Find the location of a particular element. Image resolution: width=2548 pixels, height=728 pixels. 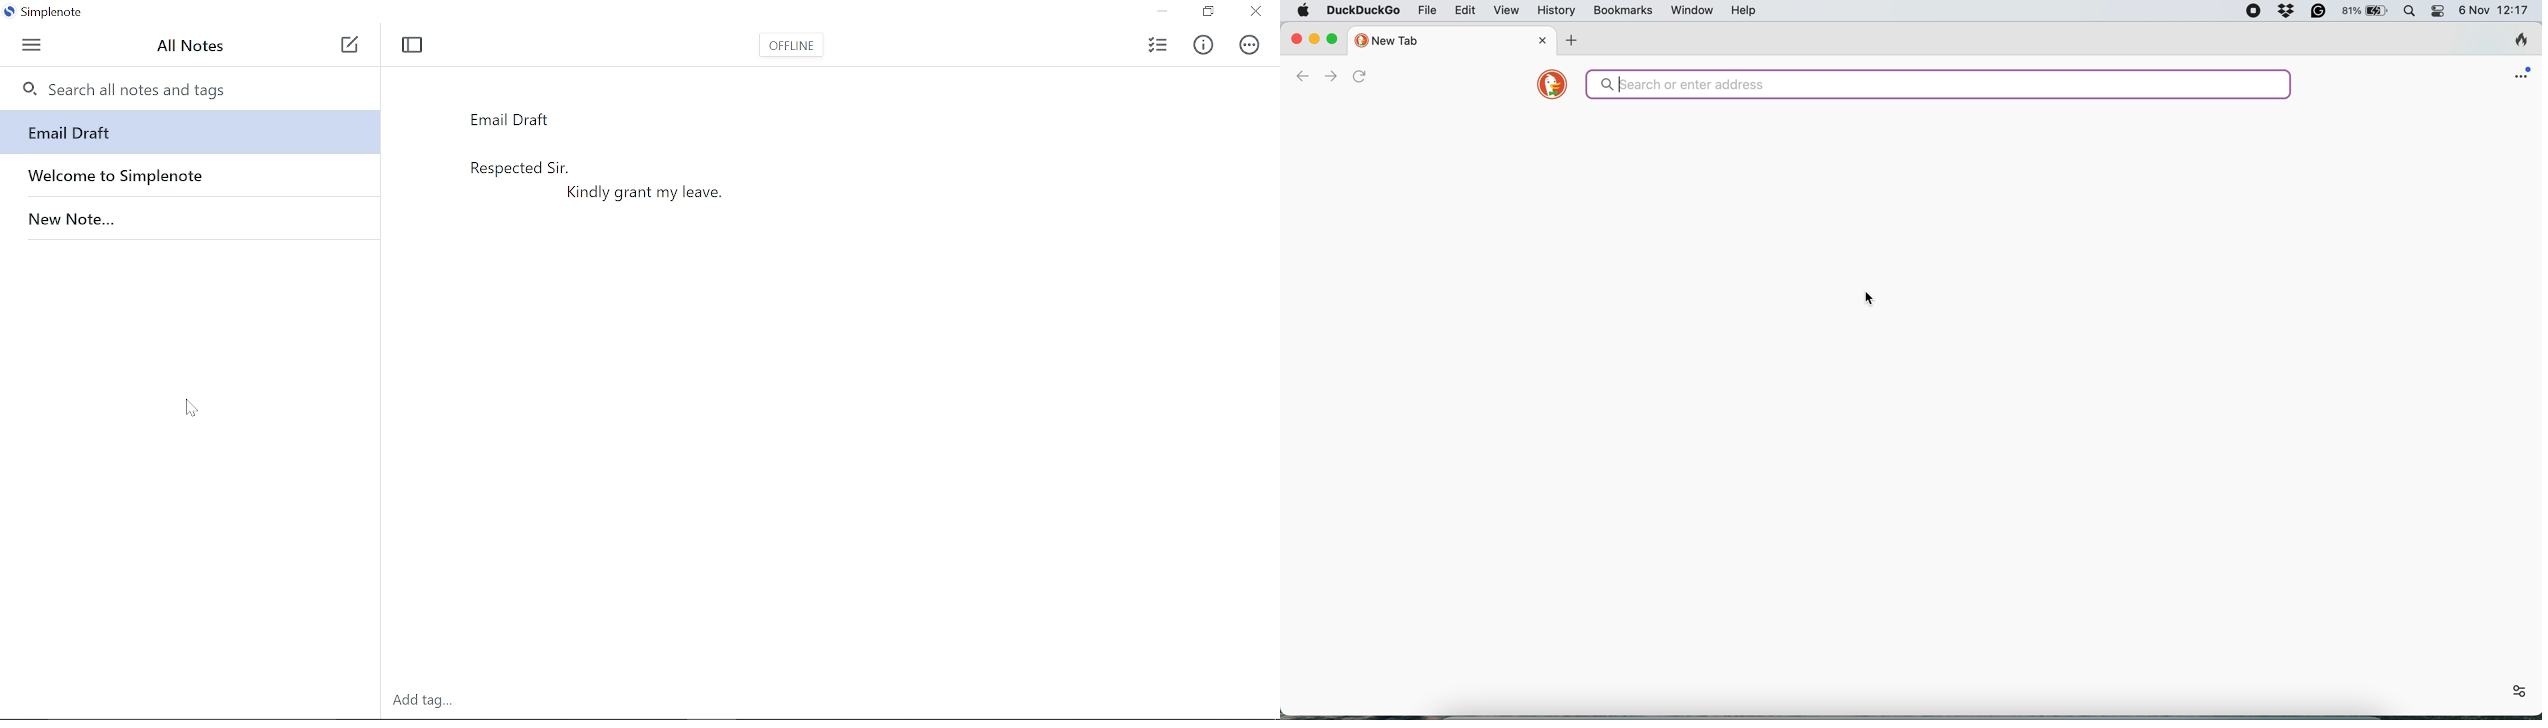

window is located at coordinates (1692, 10).